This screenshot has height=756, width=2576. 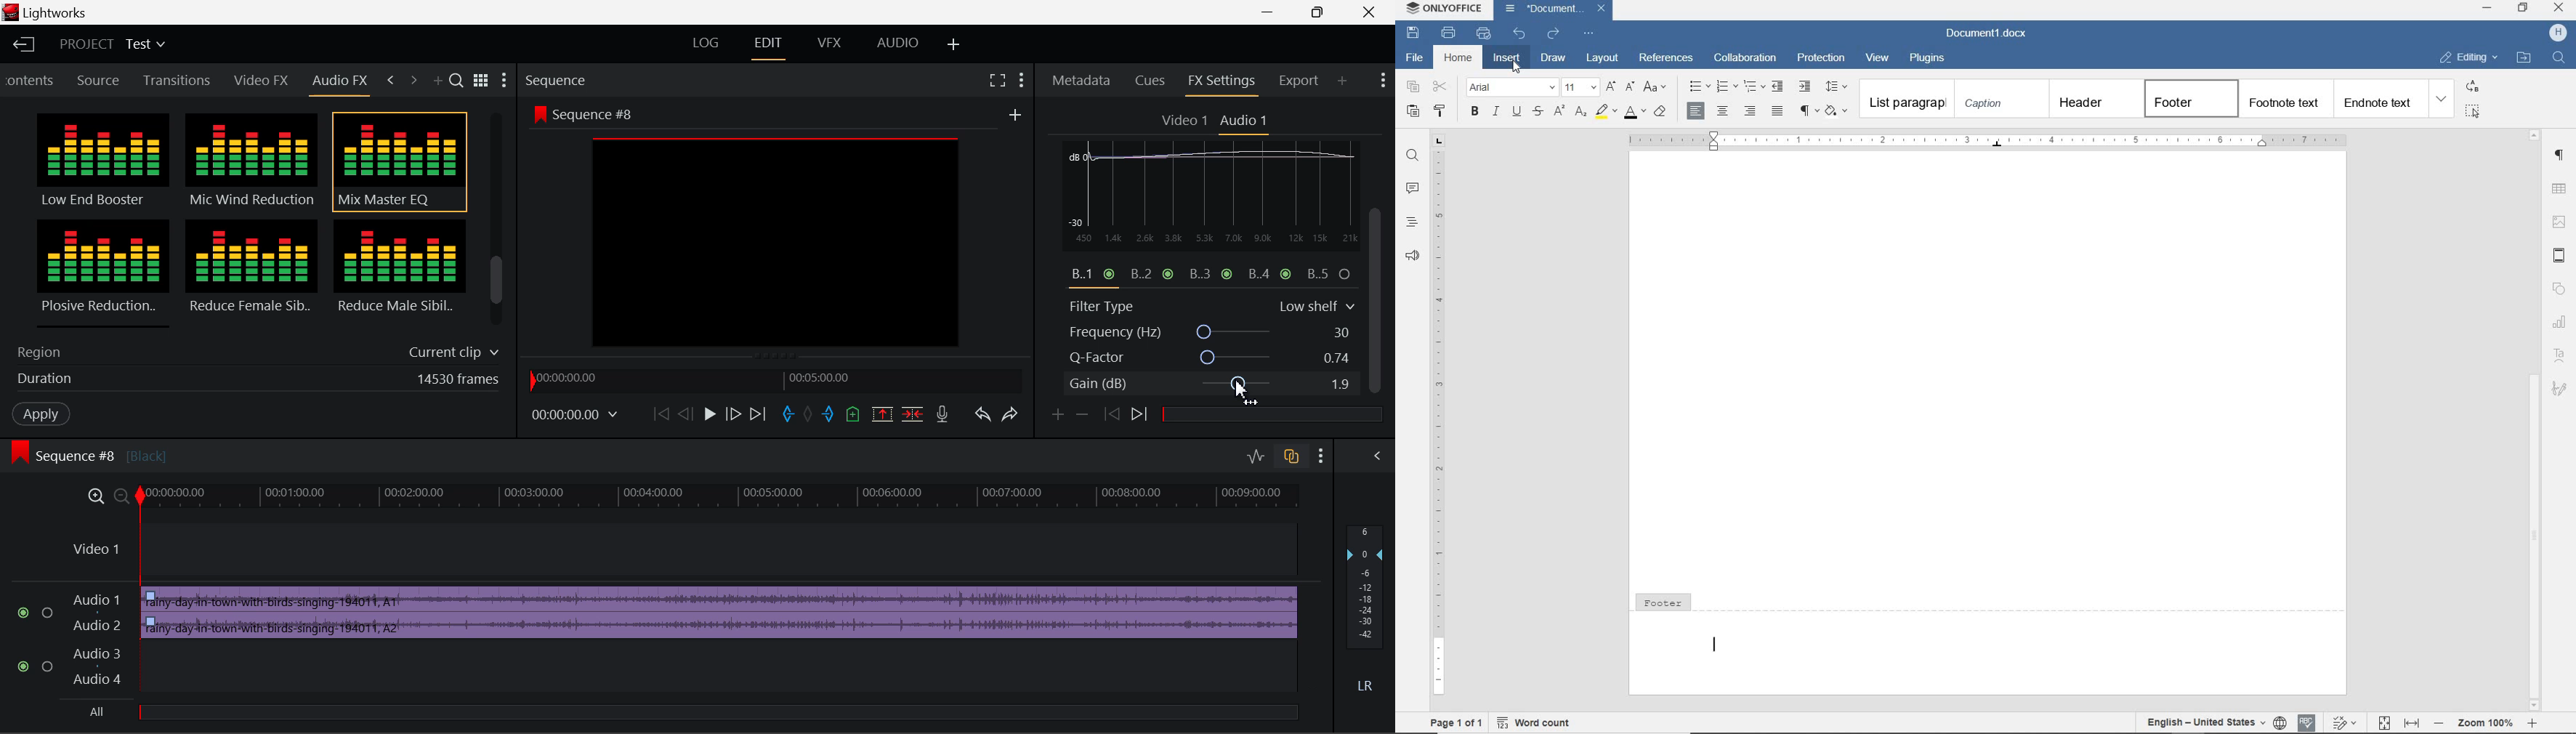 I want to click on BOLD, so click(x=1474, y=112).